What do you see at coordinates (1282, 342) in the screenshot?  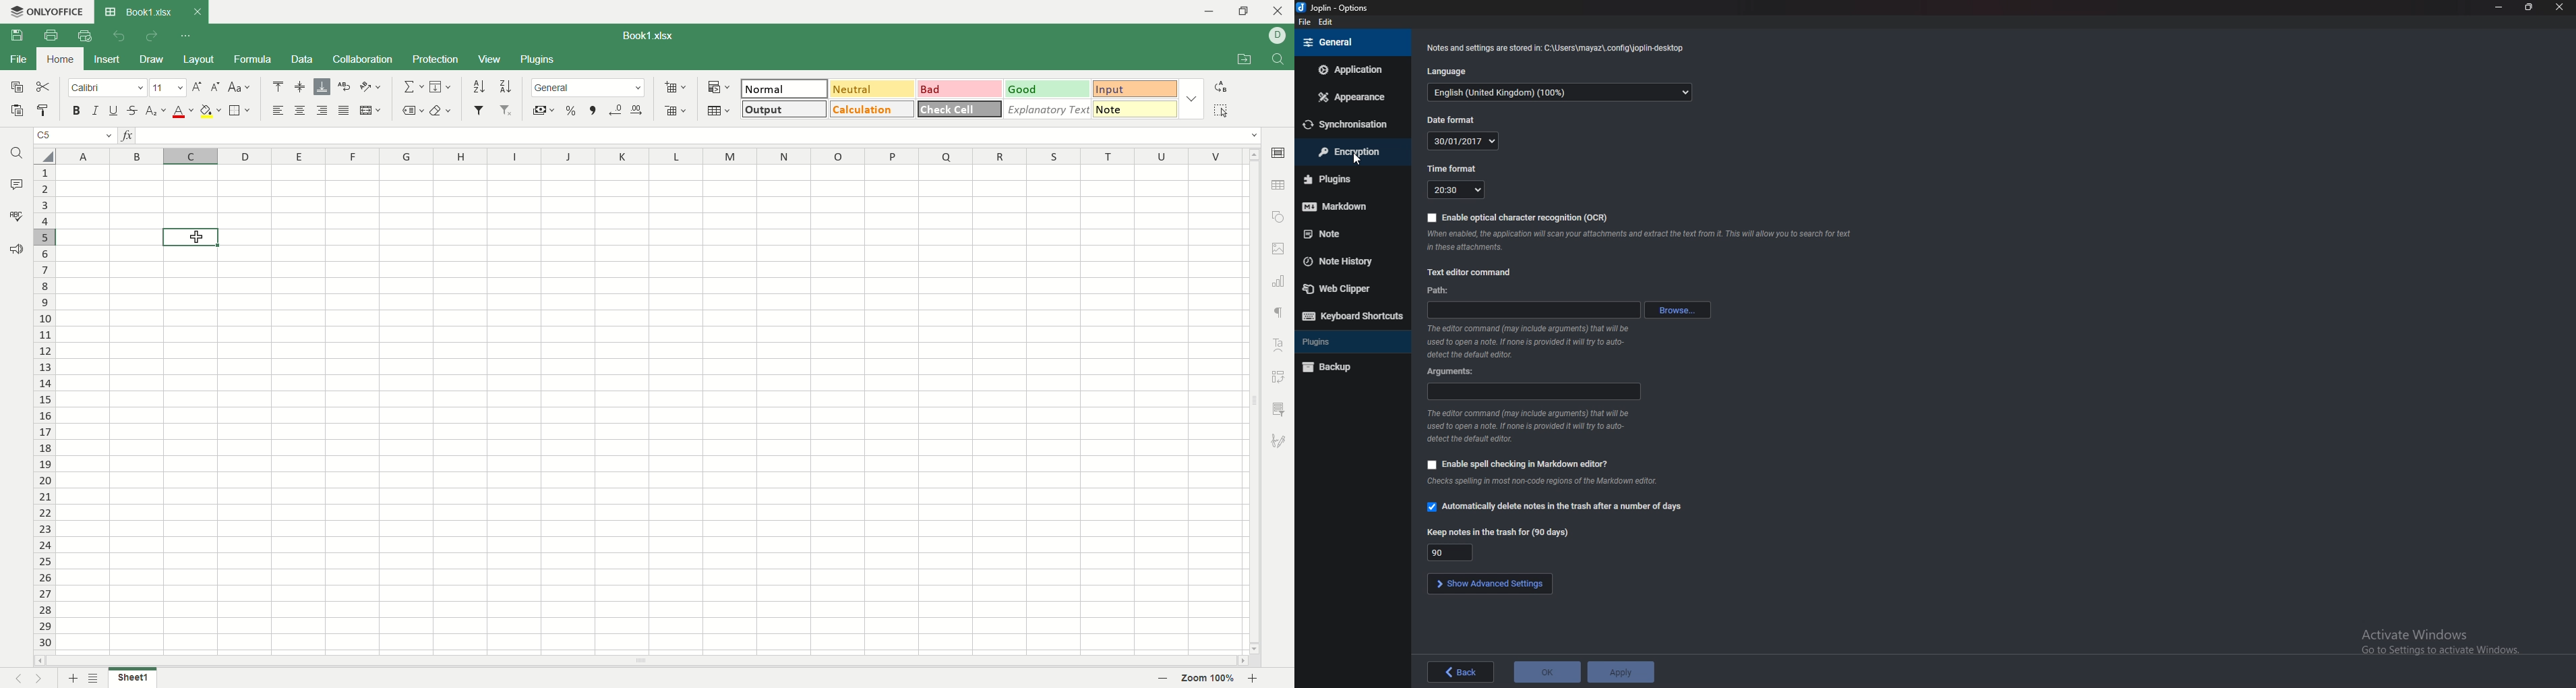 I see `text art settings` at bounding box center [1282, 342].